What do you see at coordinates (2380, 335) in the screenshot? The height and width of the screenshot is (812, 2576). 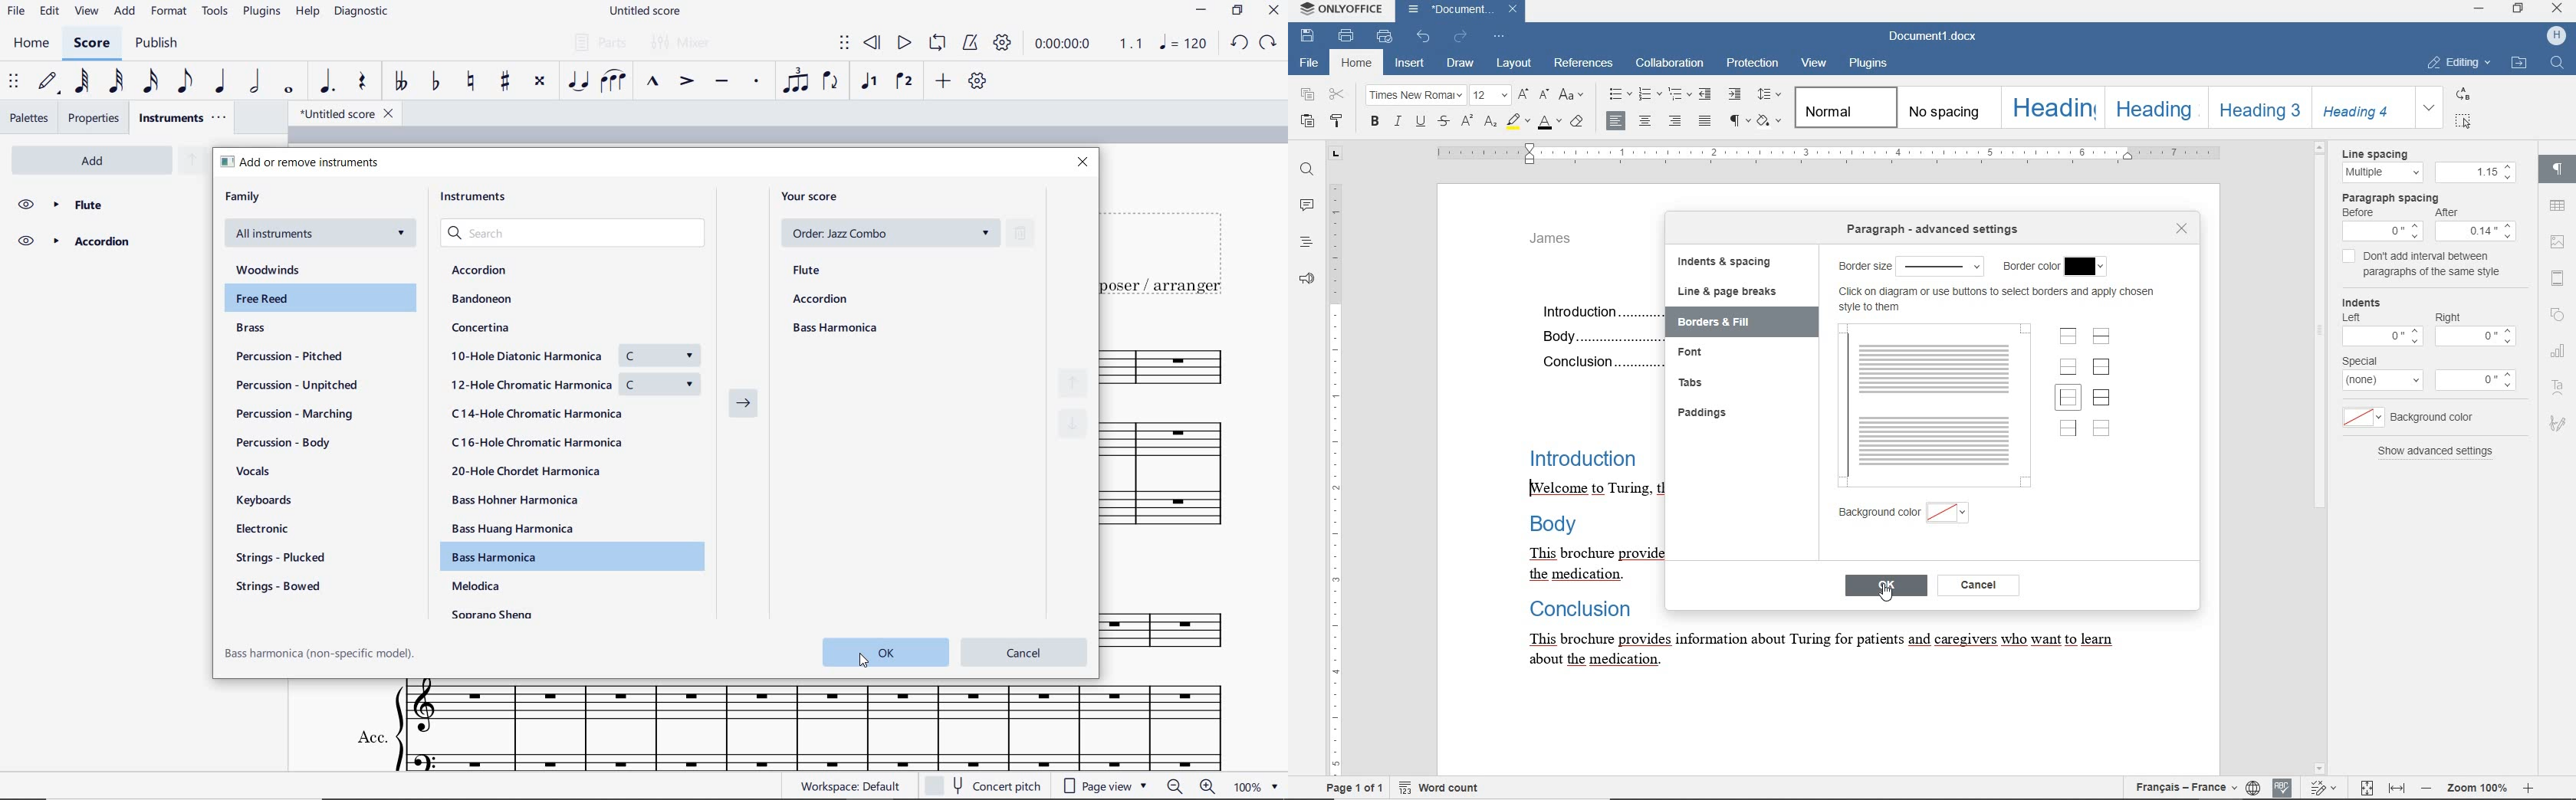 I see `more options` at bounding box center [2380, 335].